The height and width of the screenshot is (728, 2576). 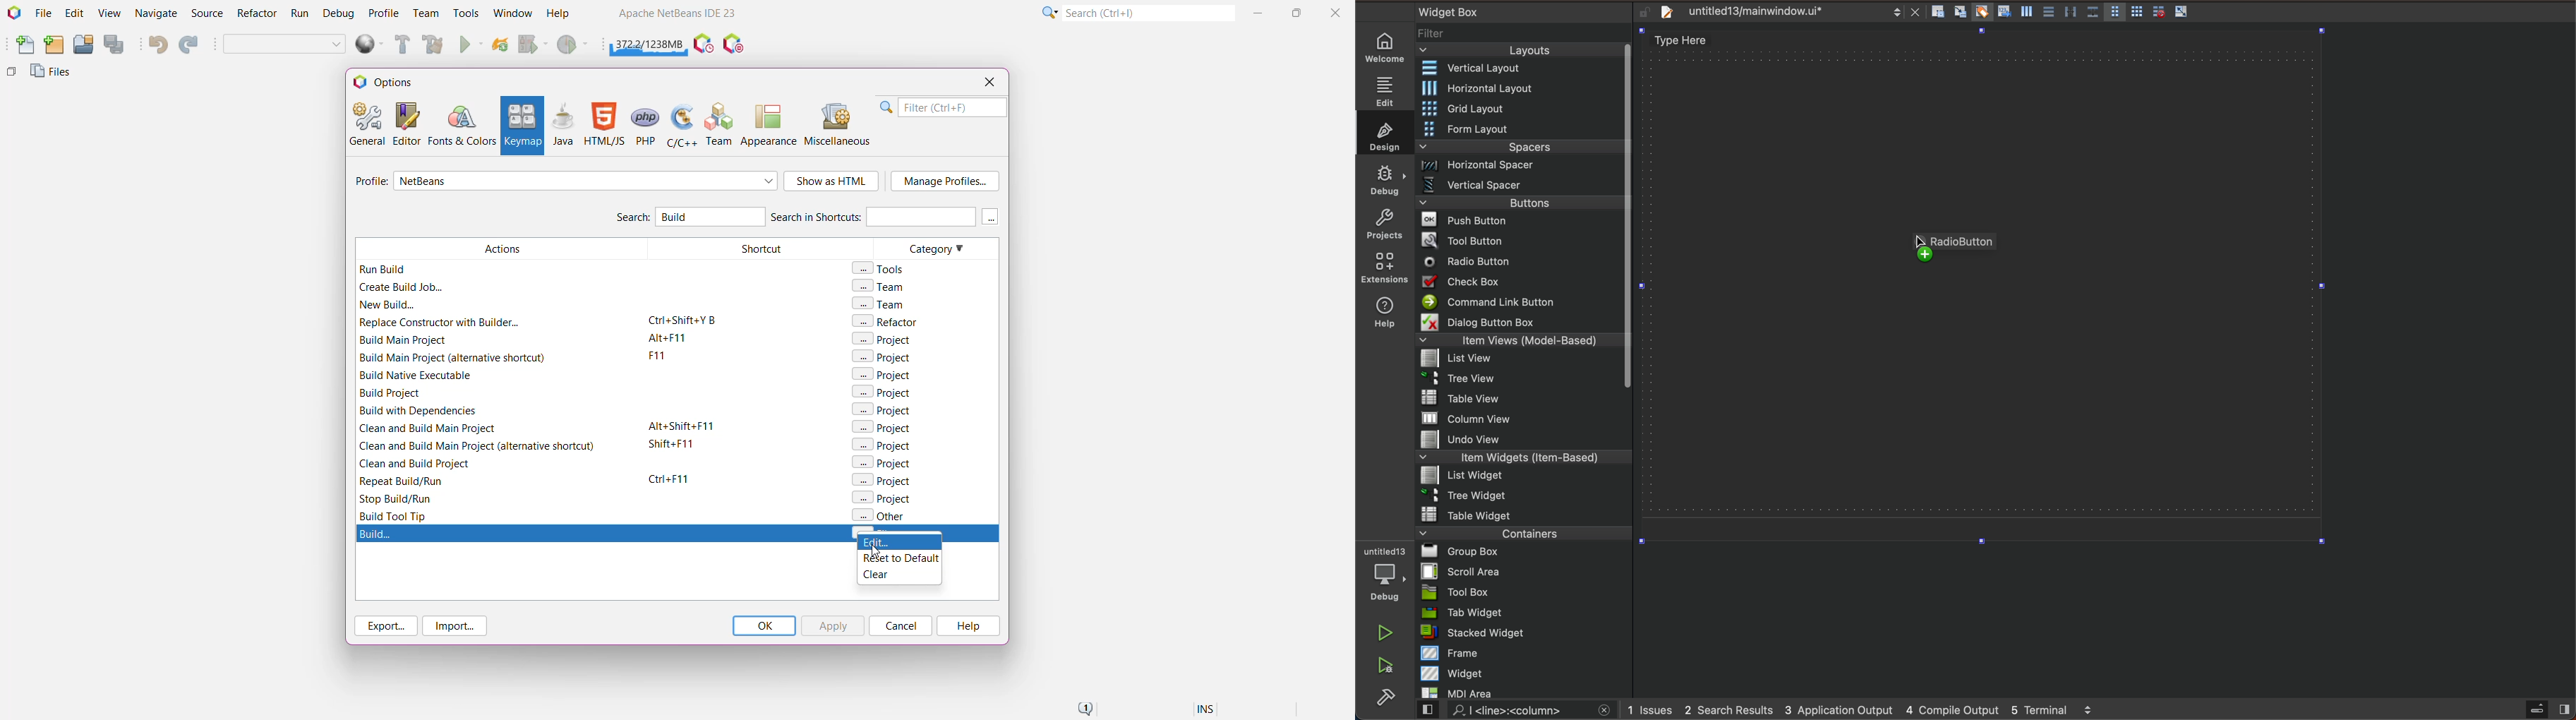 What do you see at coordinates (1518, 342) in the screenshot?
I see `item views` at bounding box center [1518, 342].